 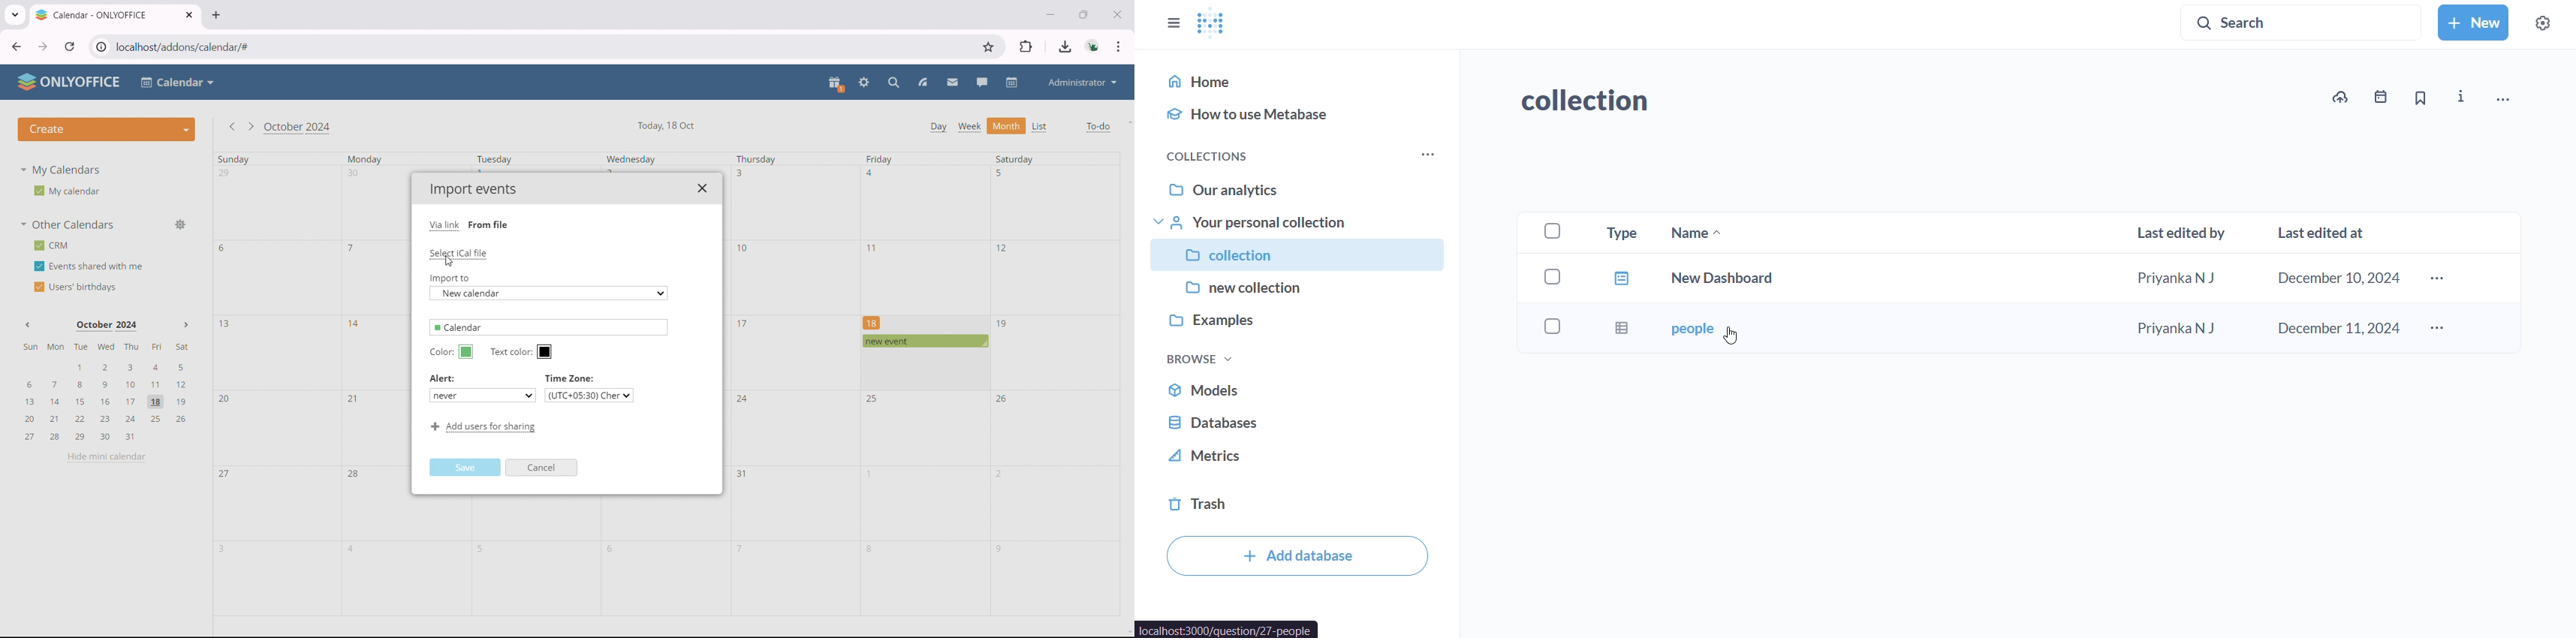 What do you see at coordinates (2343, 328) in the screenshot?
I see `december 11,2024` at bounding box center [2343, 328].